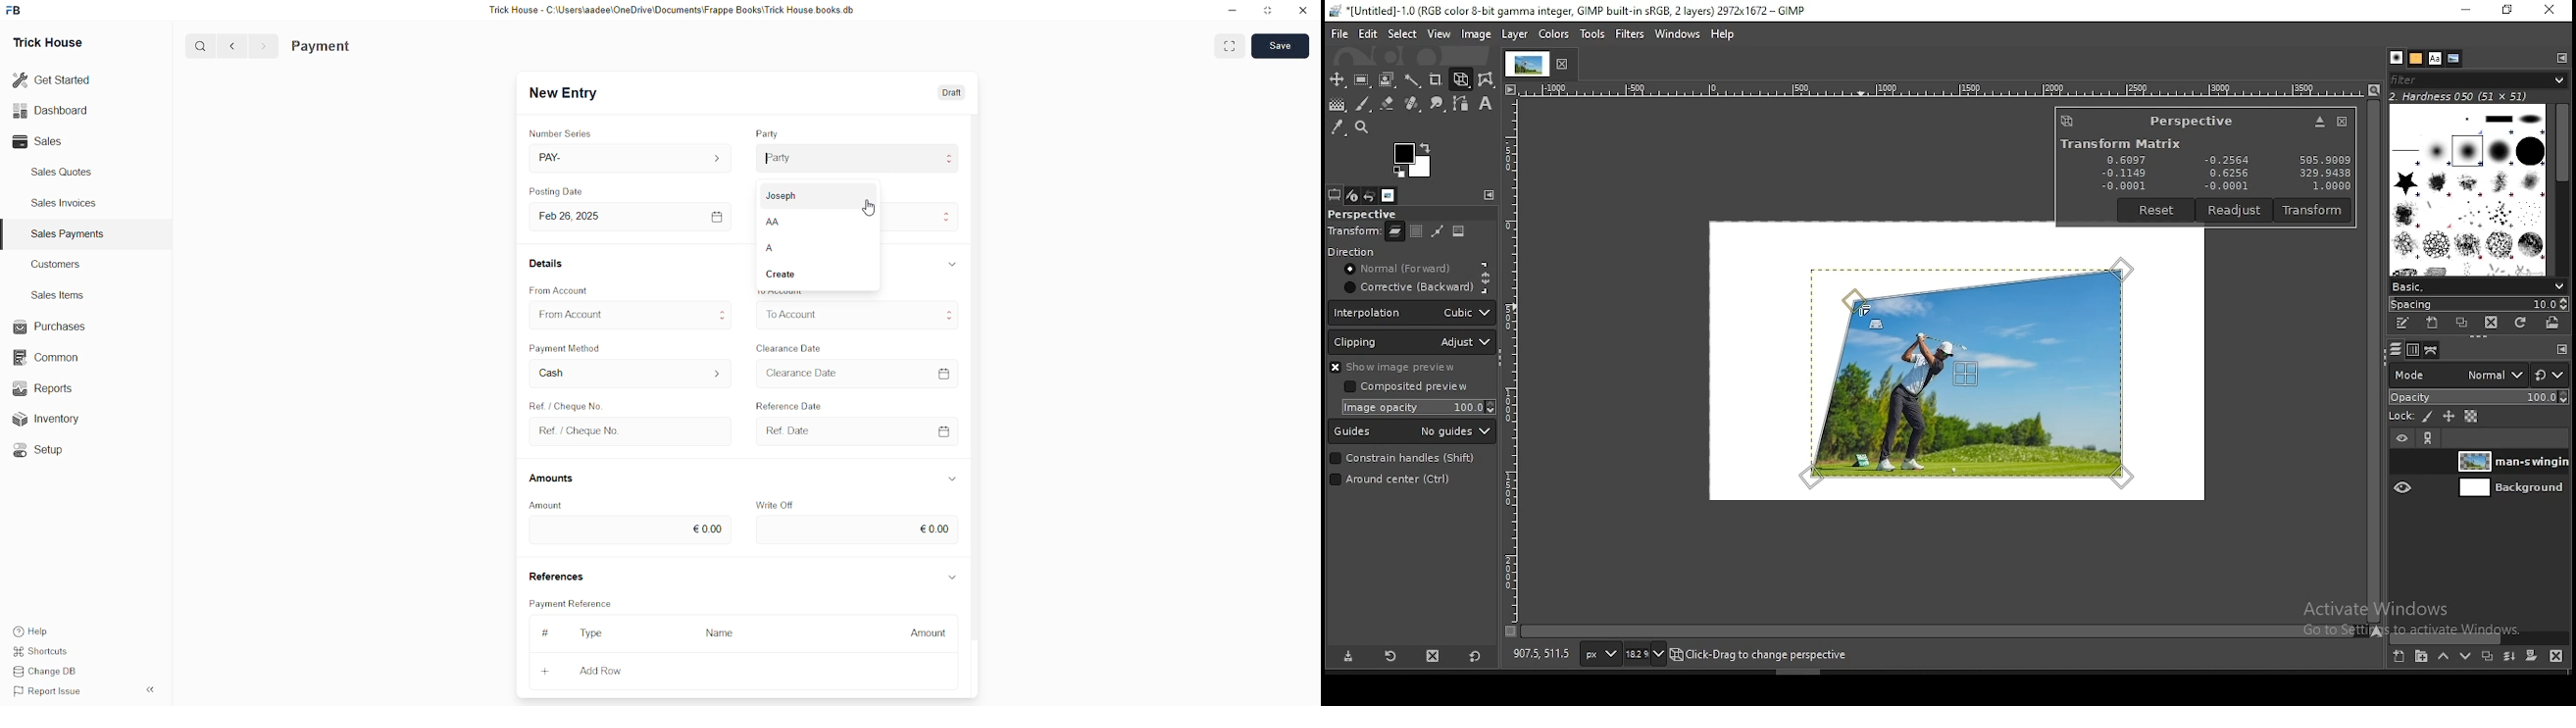 Image resolution: width=2576 pixels, height=728 pixels. What do you see at coordinates (46, 649) in the screenshot?
I see `Shortcuts` at bounding box center [46, 649].